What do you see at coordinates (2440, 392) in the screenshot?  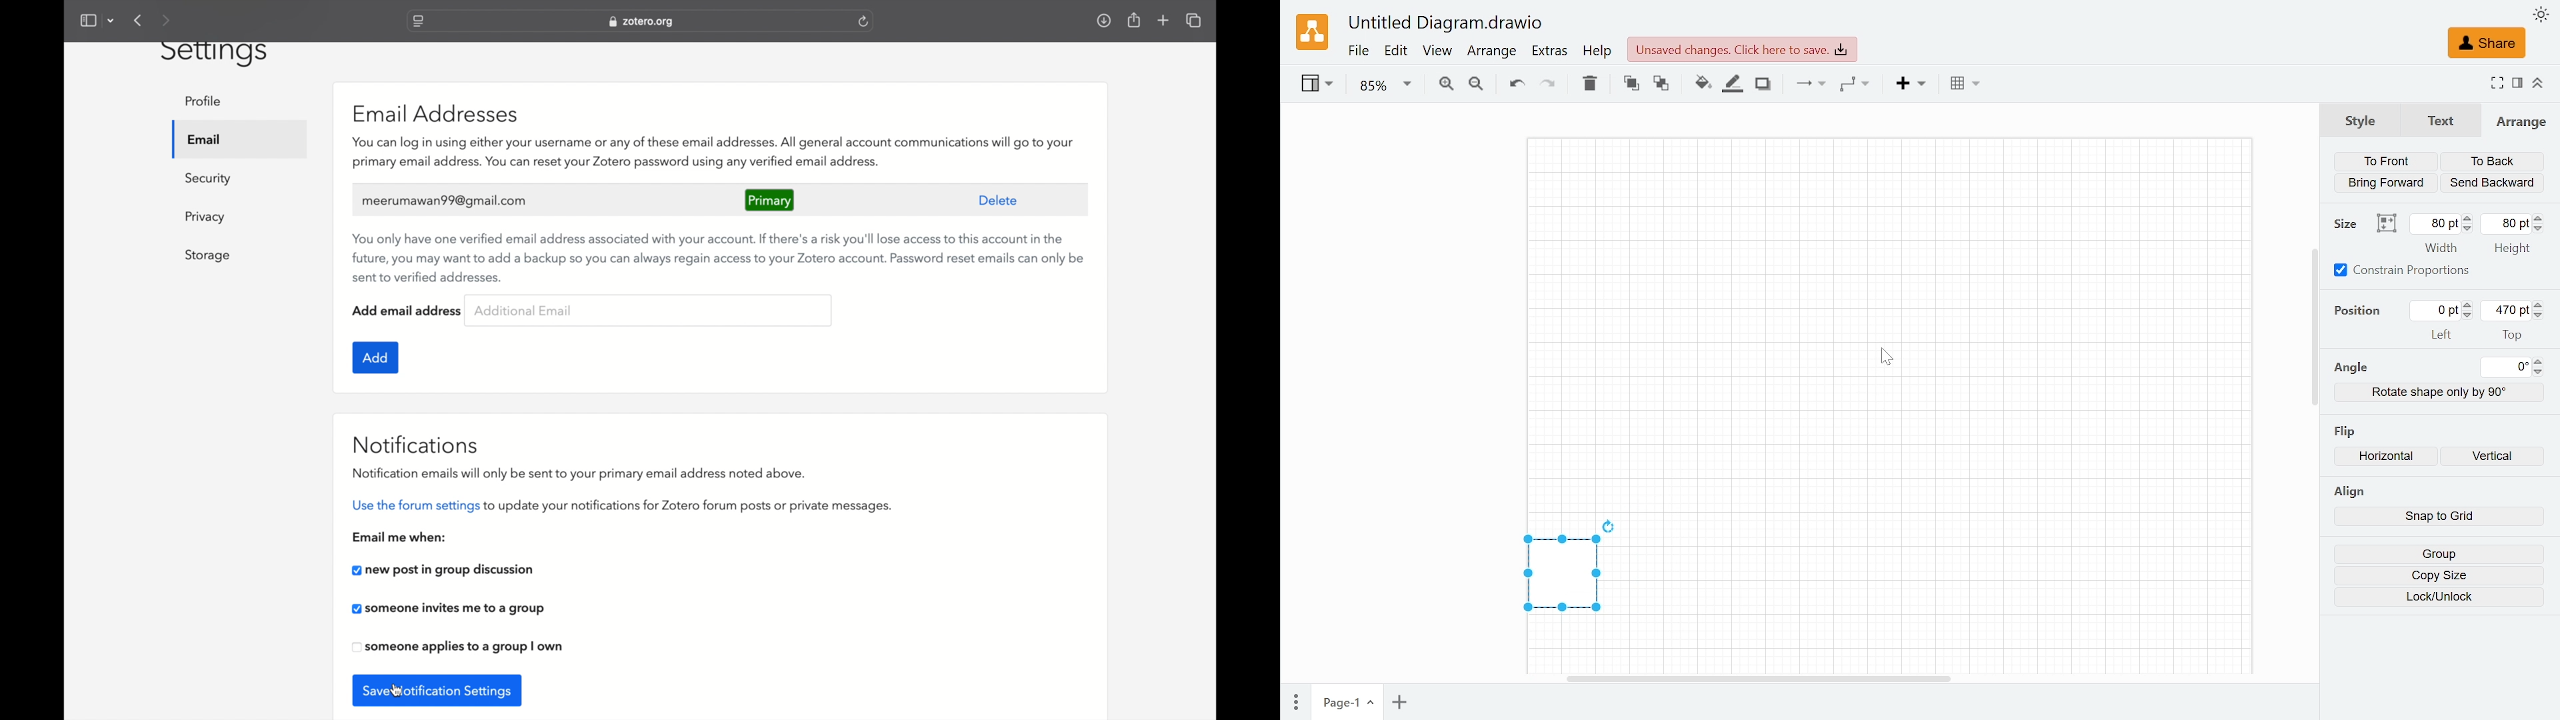 I see `Rotate shape only by 90 degrees` at bounding box center [2440, 392].